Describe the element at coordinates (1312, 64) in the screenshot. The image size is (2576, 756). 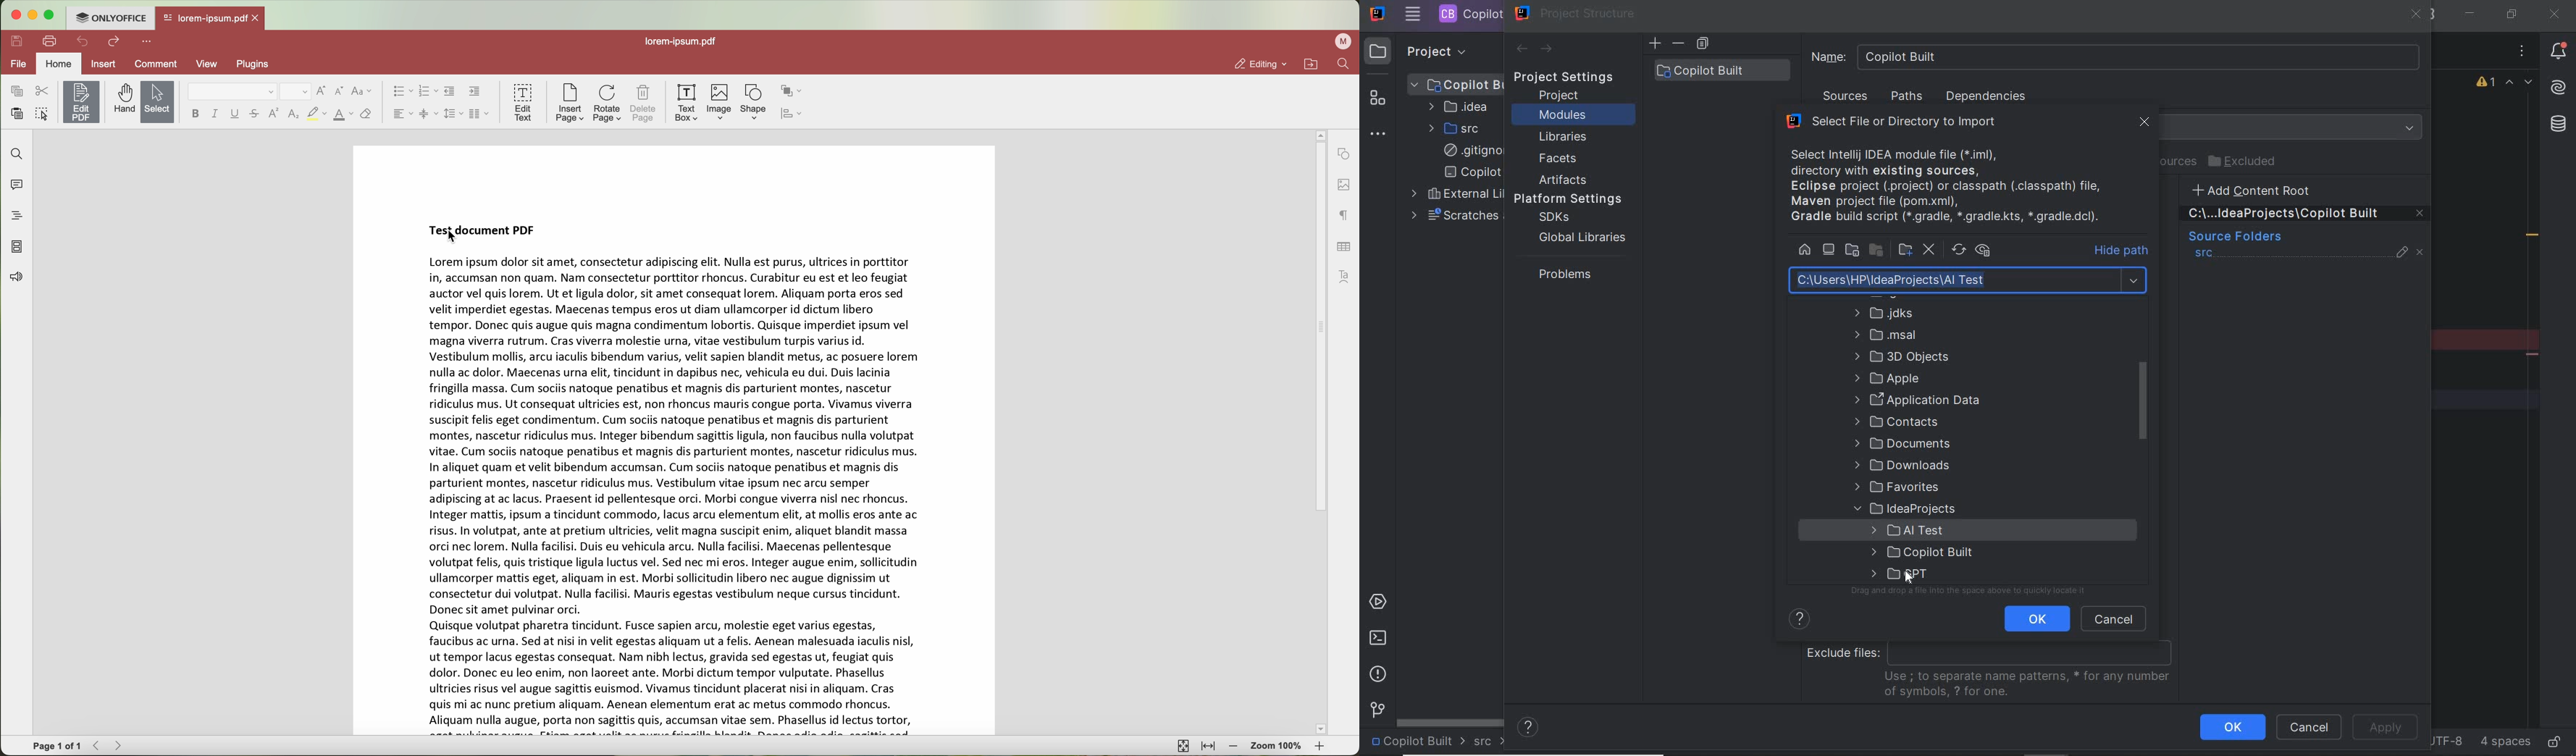
I see `open file location` at that location.